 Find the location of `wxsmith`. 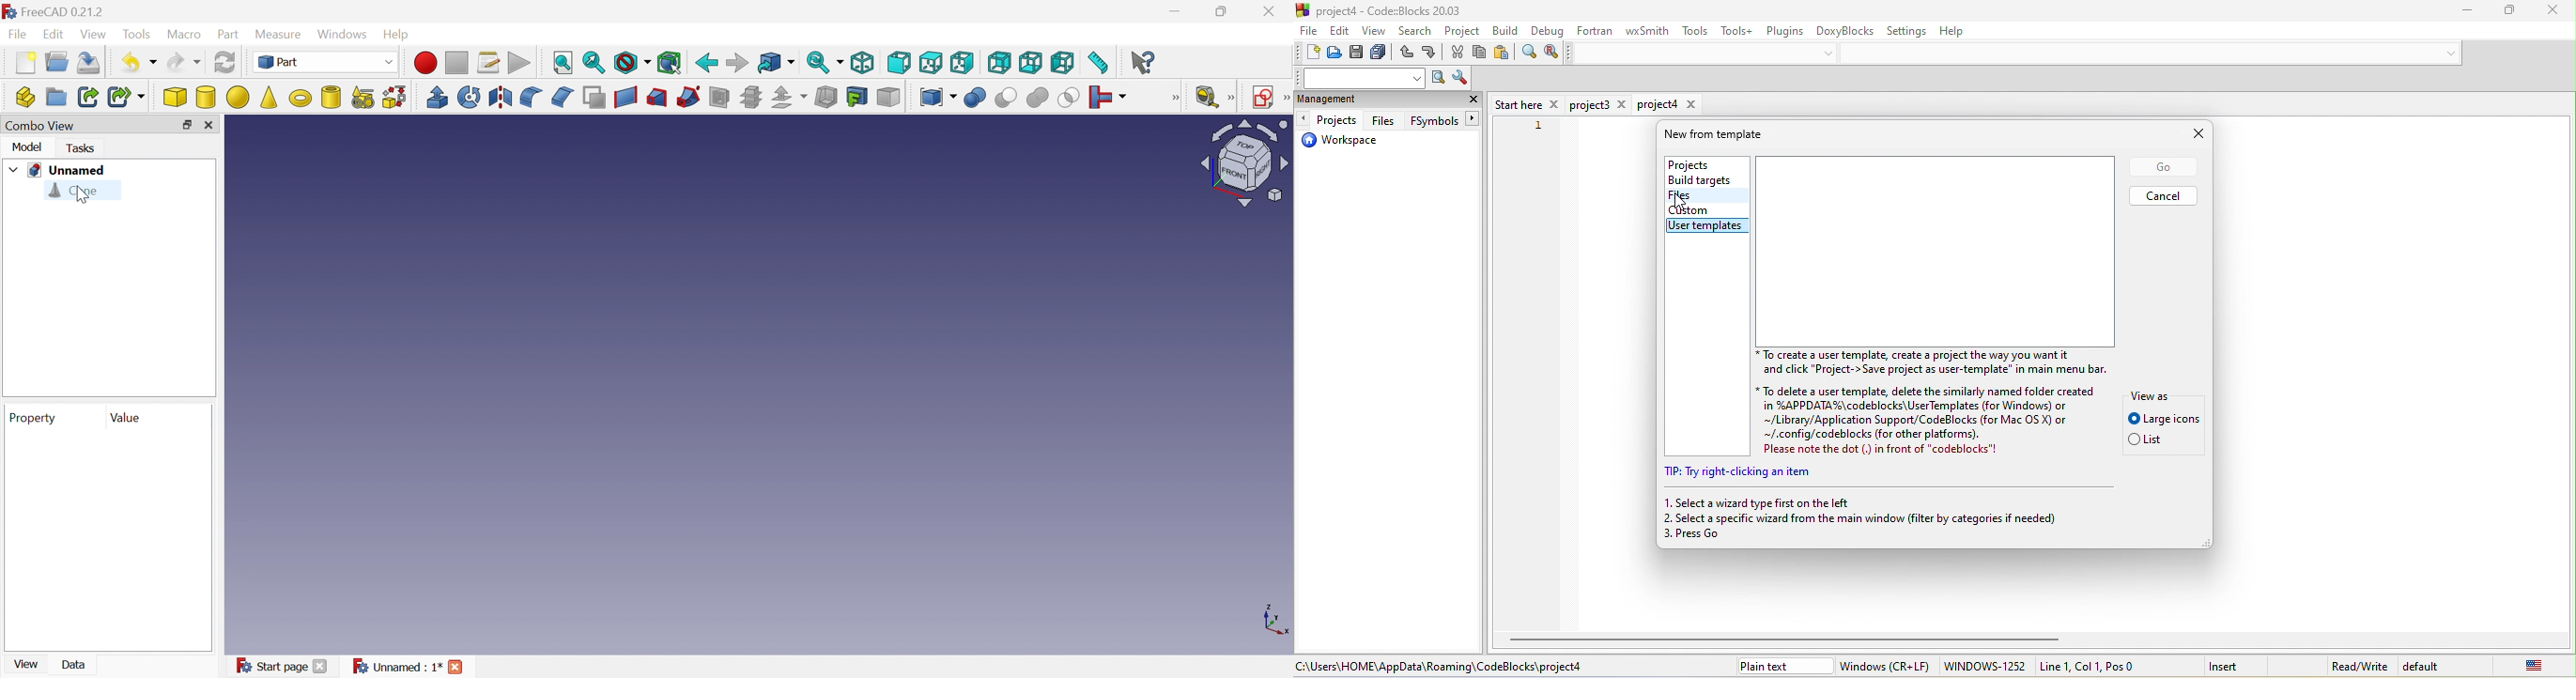

wxsmith is located at coordinates (1644, 32).